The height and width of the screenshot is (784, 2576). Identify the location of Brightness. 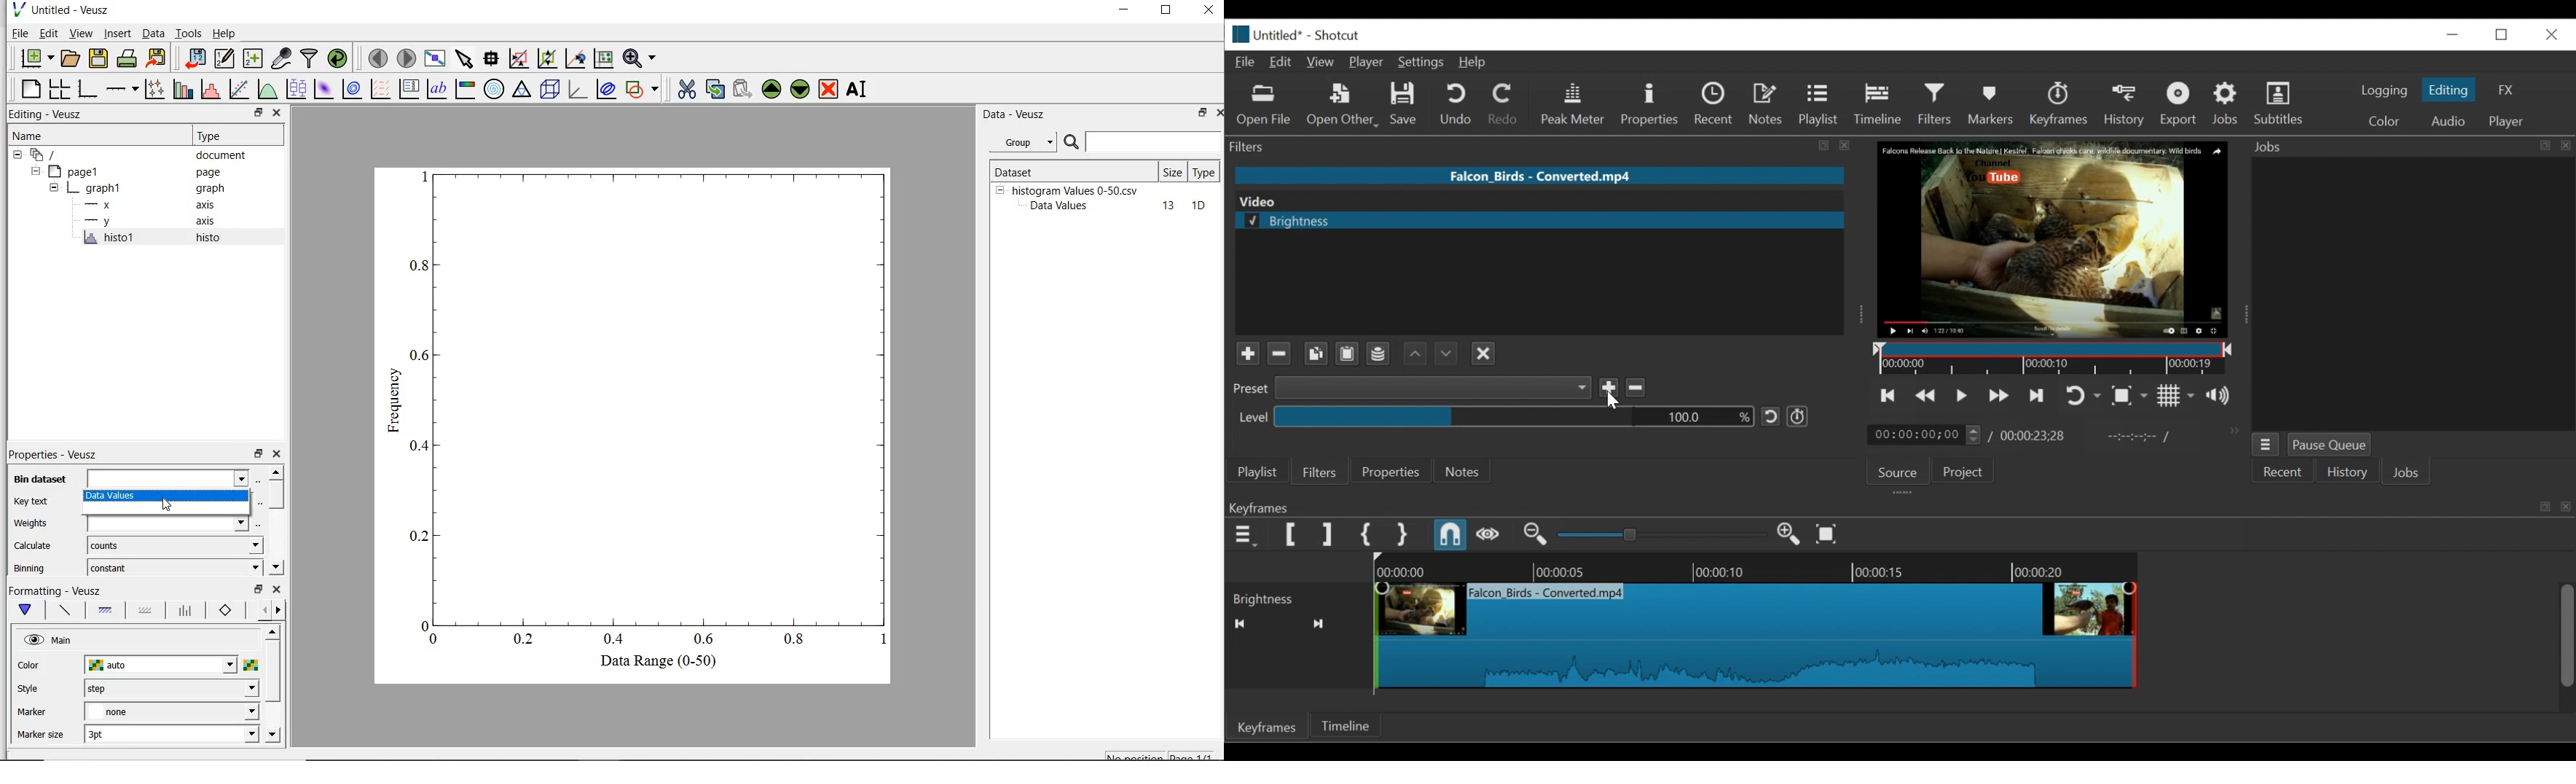
(1297, 598).